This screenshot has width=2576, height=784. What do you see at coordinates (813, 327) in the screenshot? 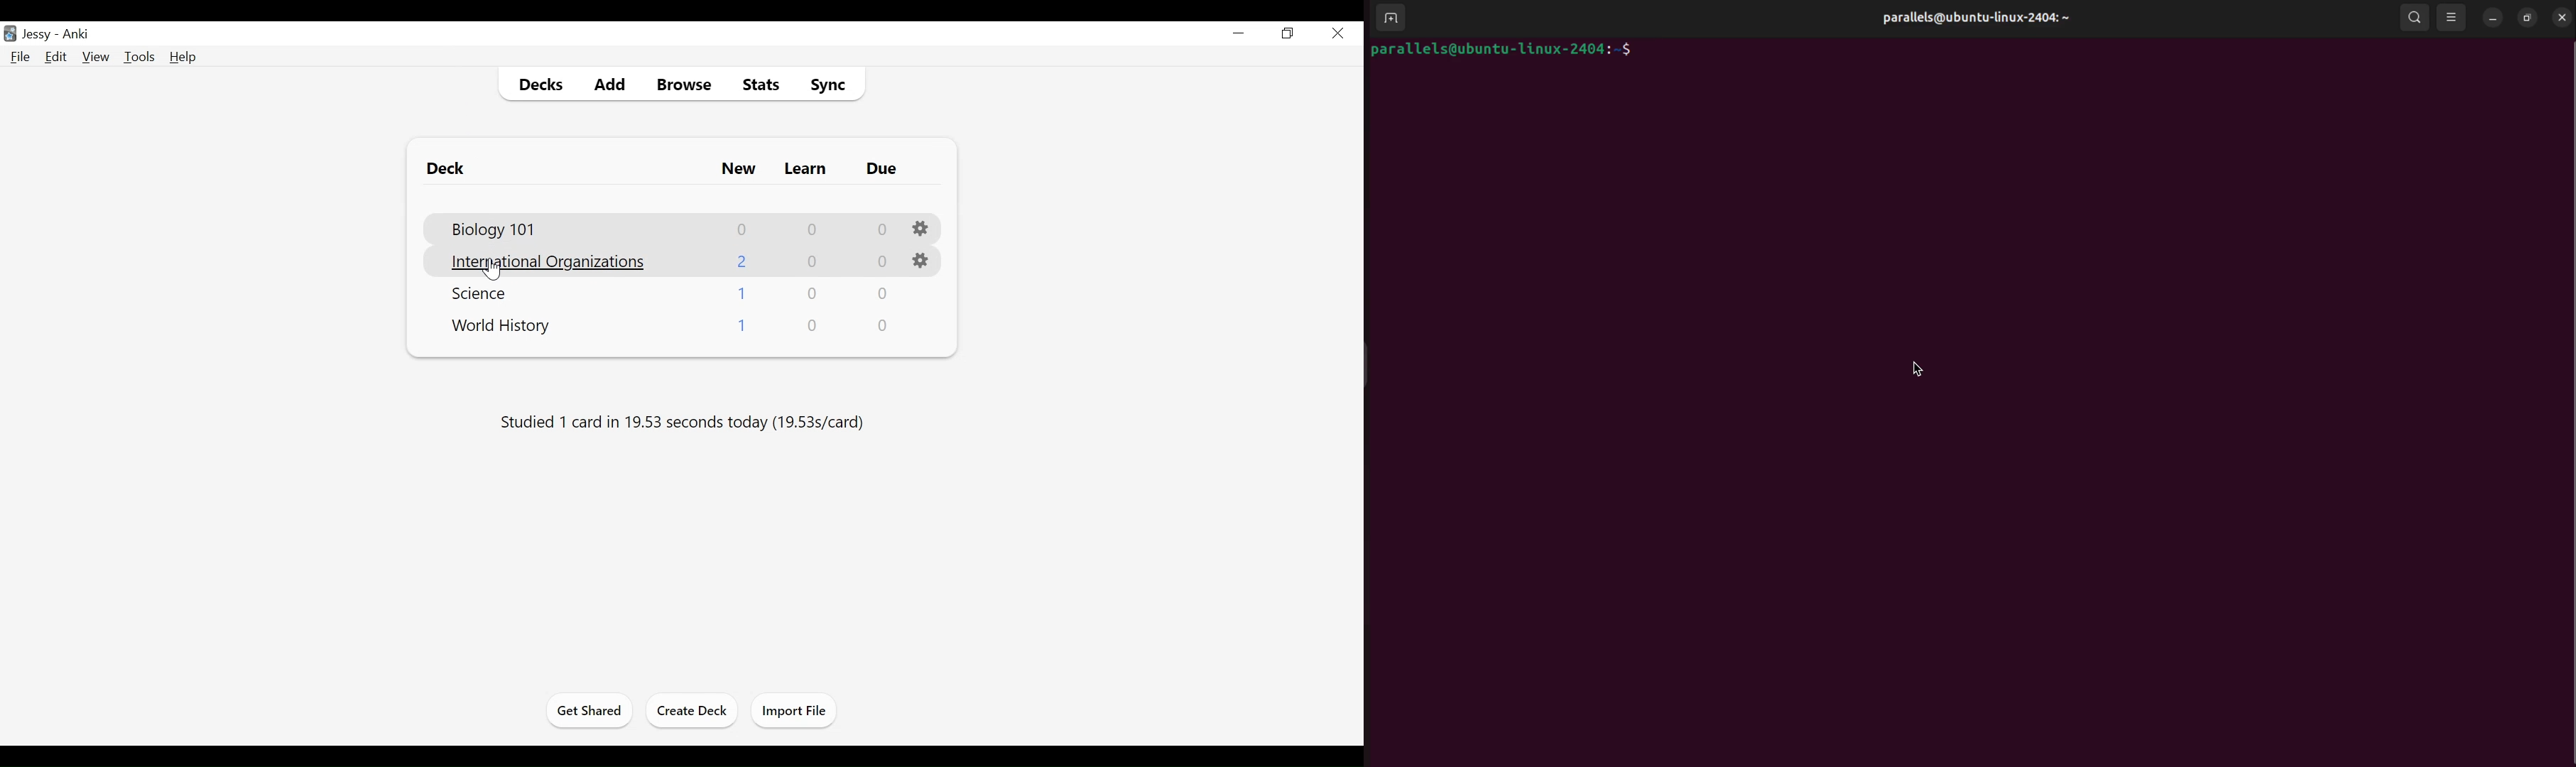
I see `Learn Card Count` at bounding box center [813, 327].